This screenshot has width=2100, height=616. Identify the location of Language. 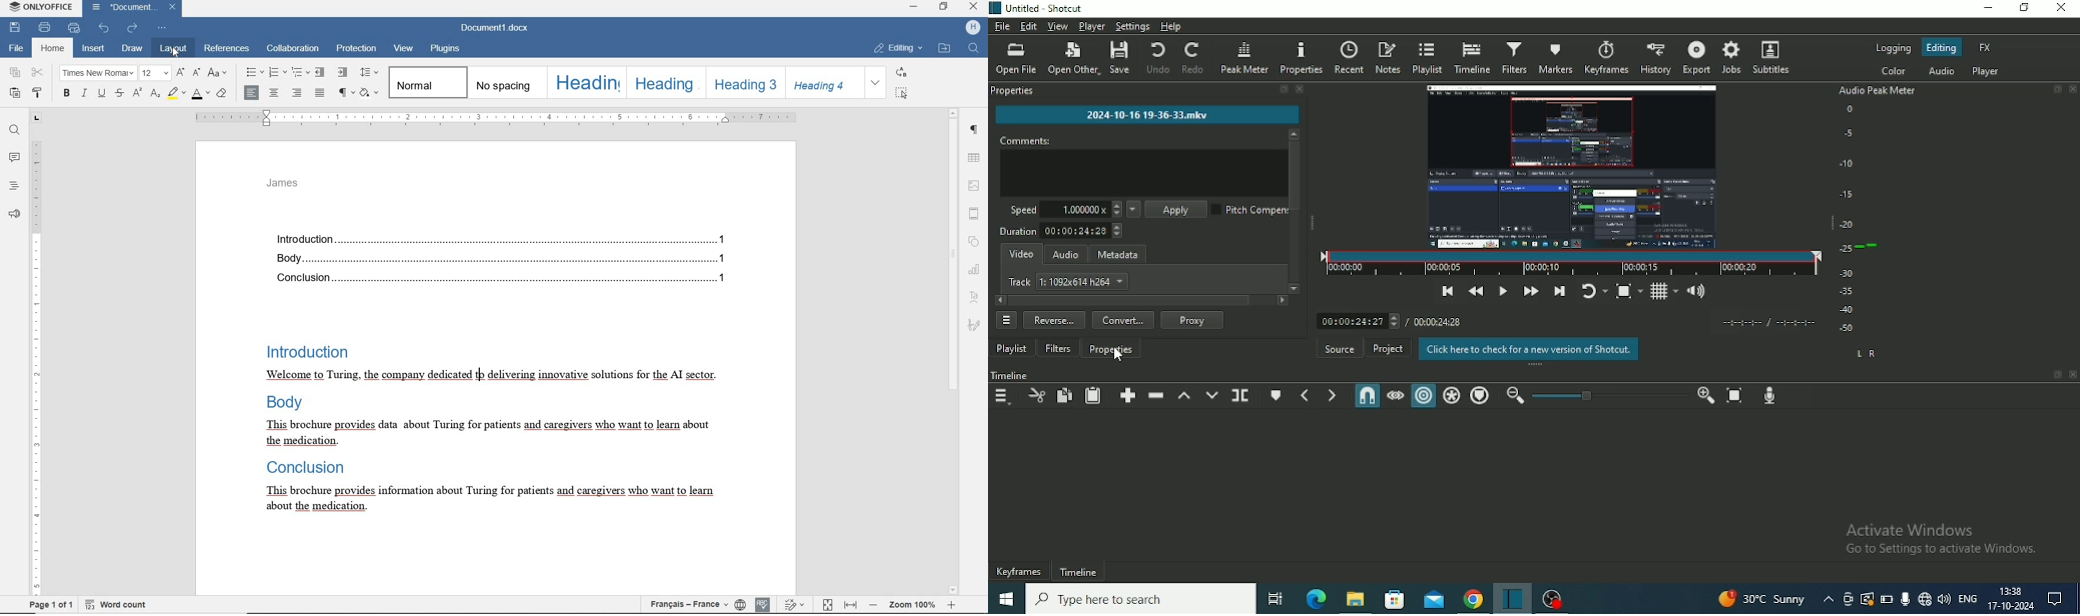
(1967, 597).